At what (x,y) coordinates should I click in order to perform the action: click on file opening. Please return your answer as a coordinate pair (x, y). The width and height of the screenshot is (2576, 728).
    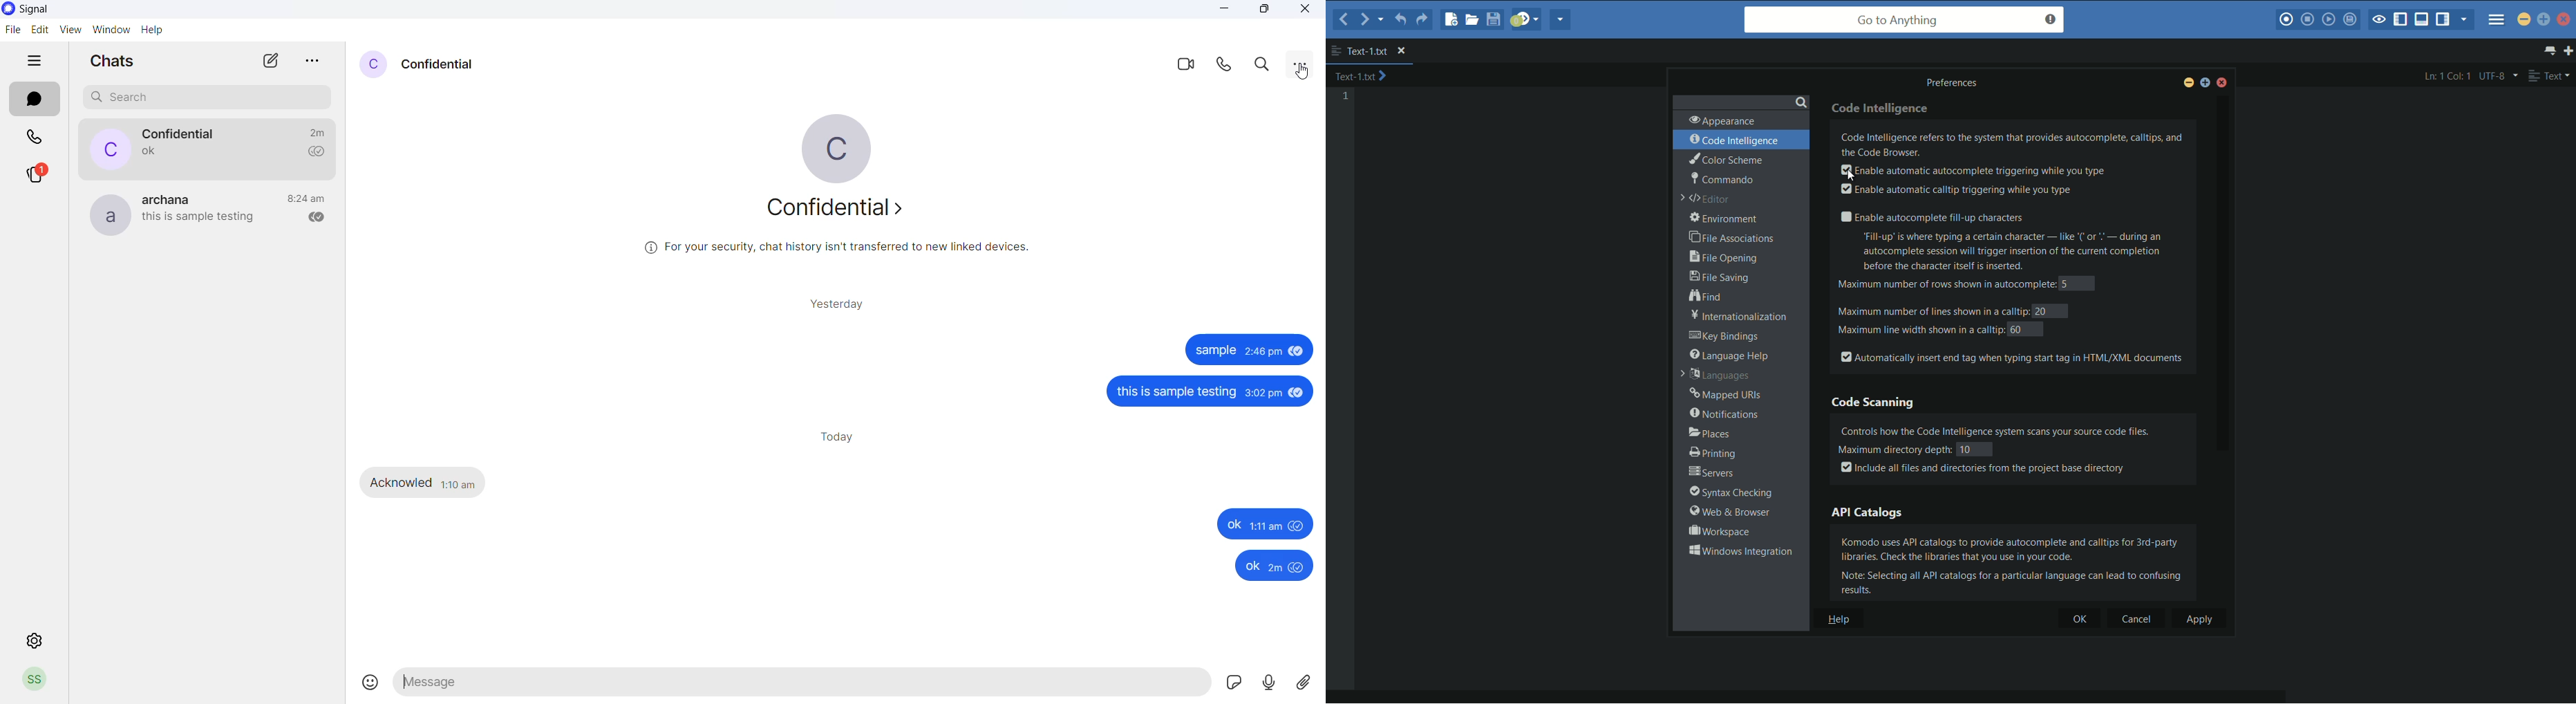
    Looking at the image, I should click on (1726, 257).